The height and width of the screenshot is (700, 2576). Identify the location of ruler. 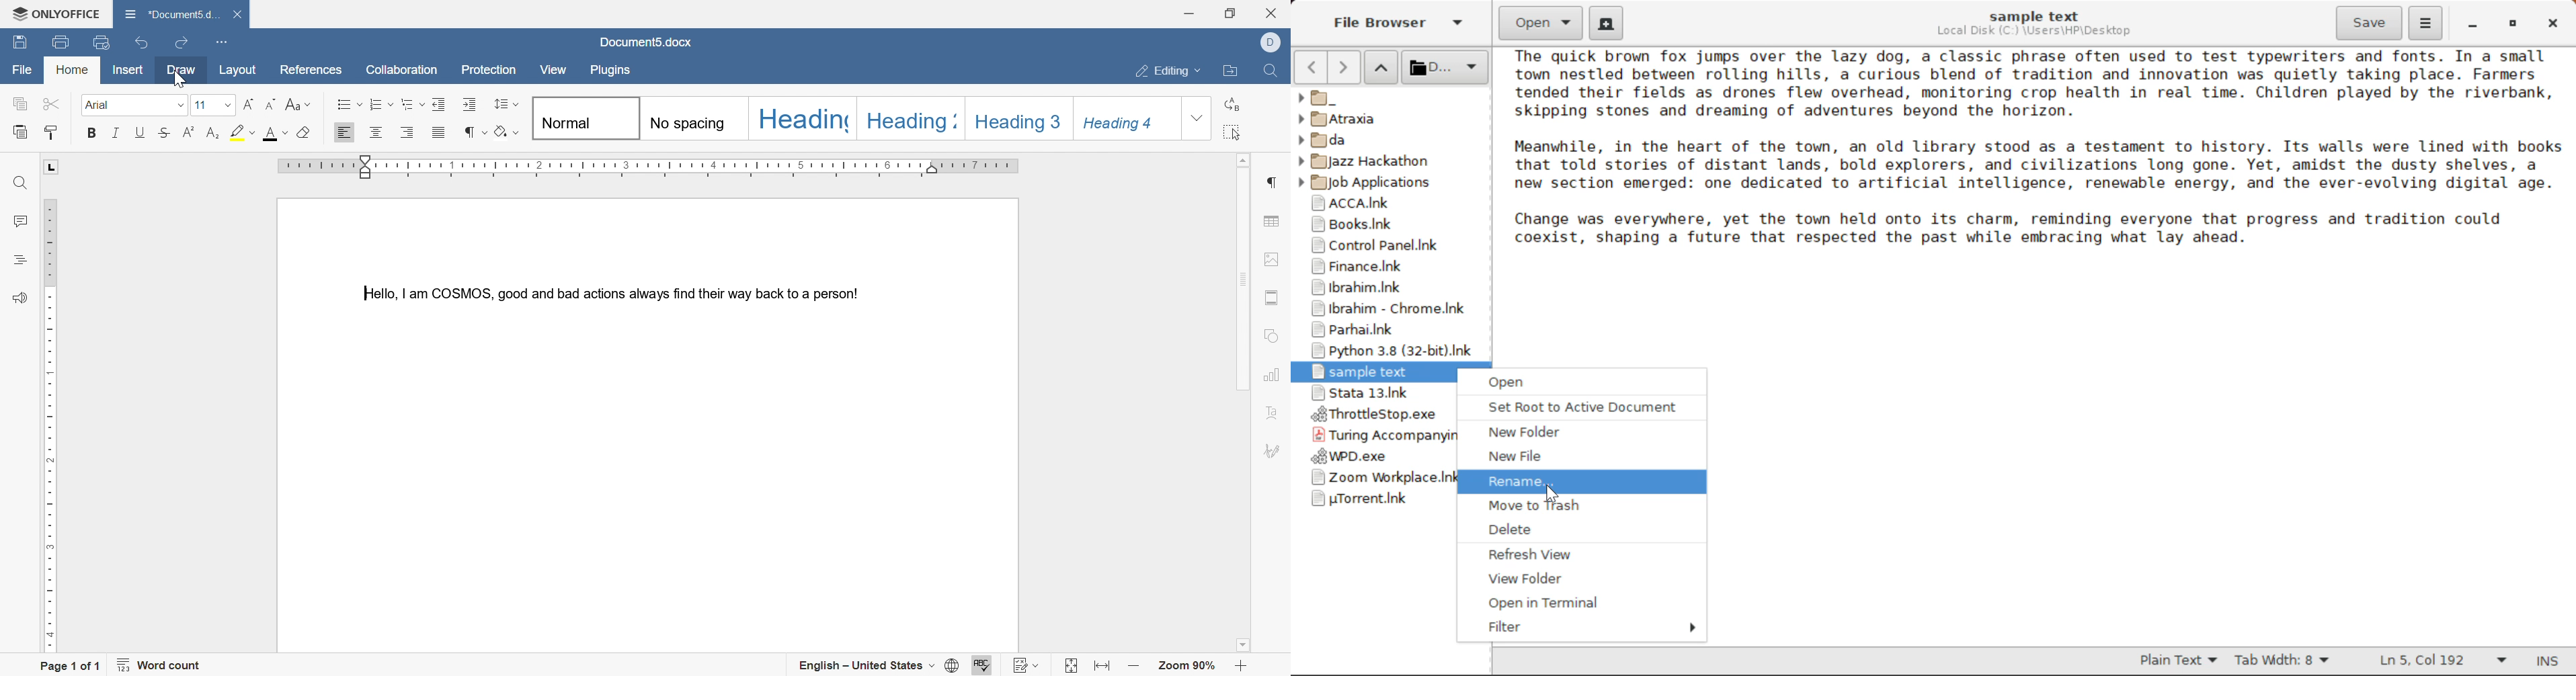
(652, 167).